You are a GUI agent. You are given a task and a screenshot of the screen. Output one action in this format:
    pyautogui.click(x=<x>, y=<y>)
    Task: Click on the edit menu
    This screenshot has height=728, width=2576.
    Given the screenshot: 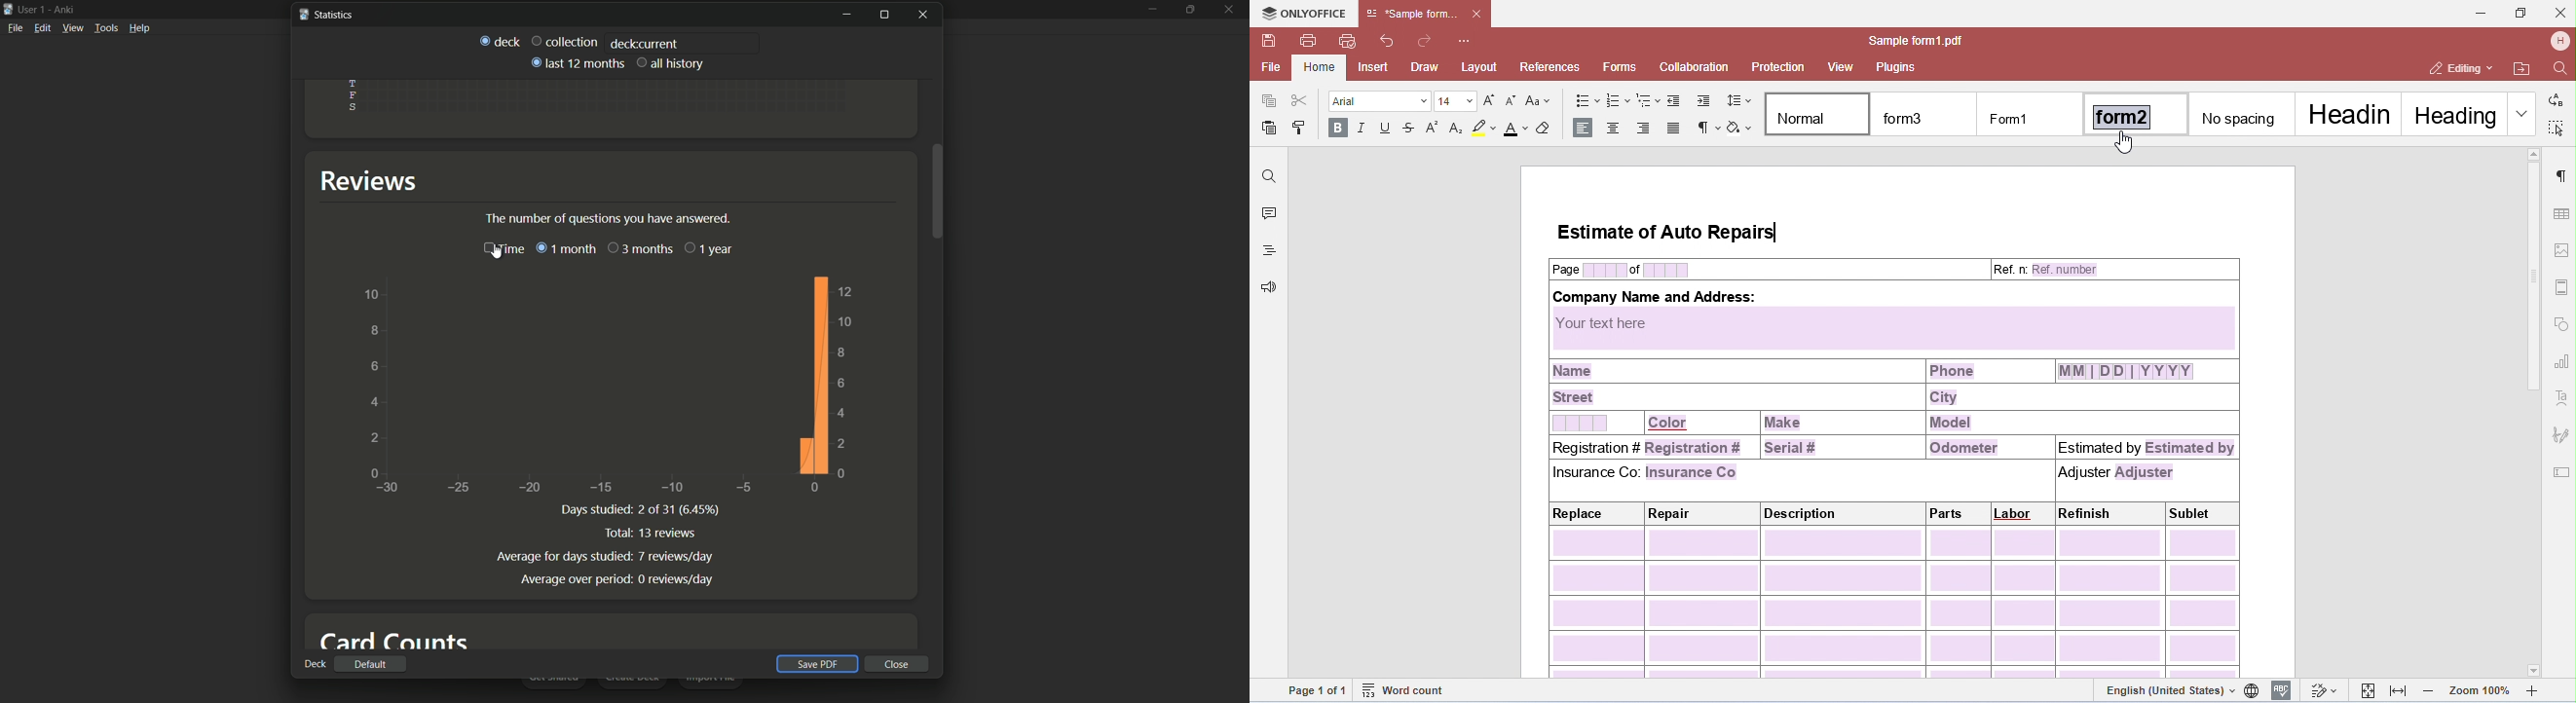 What is the action you would take?
    pyautogui.click(x=42, y=28)
    